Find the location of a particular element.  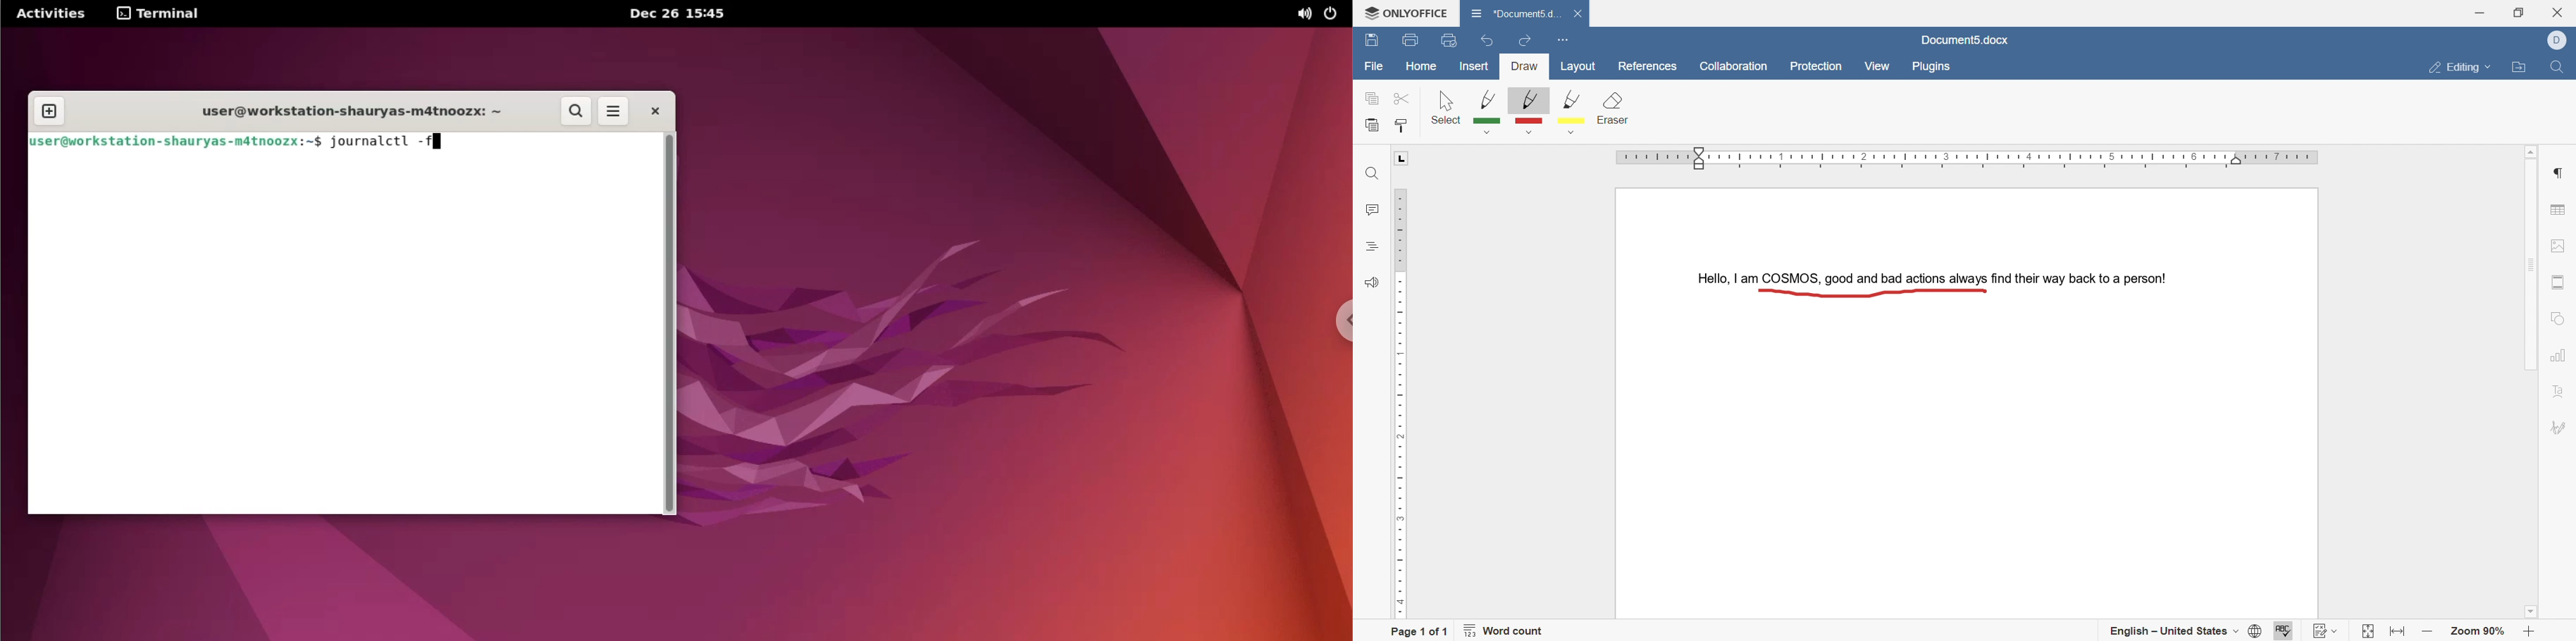

ruler is located at coordinates (1399, 401).